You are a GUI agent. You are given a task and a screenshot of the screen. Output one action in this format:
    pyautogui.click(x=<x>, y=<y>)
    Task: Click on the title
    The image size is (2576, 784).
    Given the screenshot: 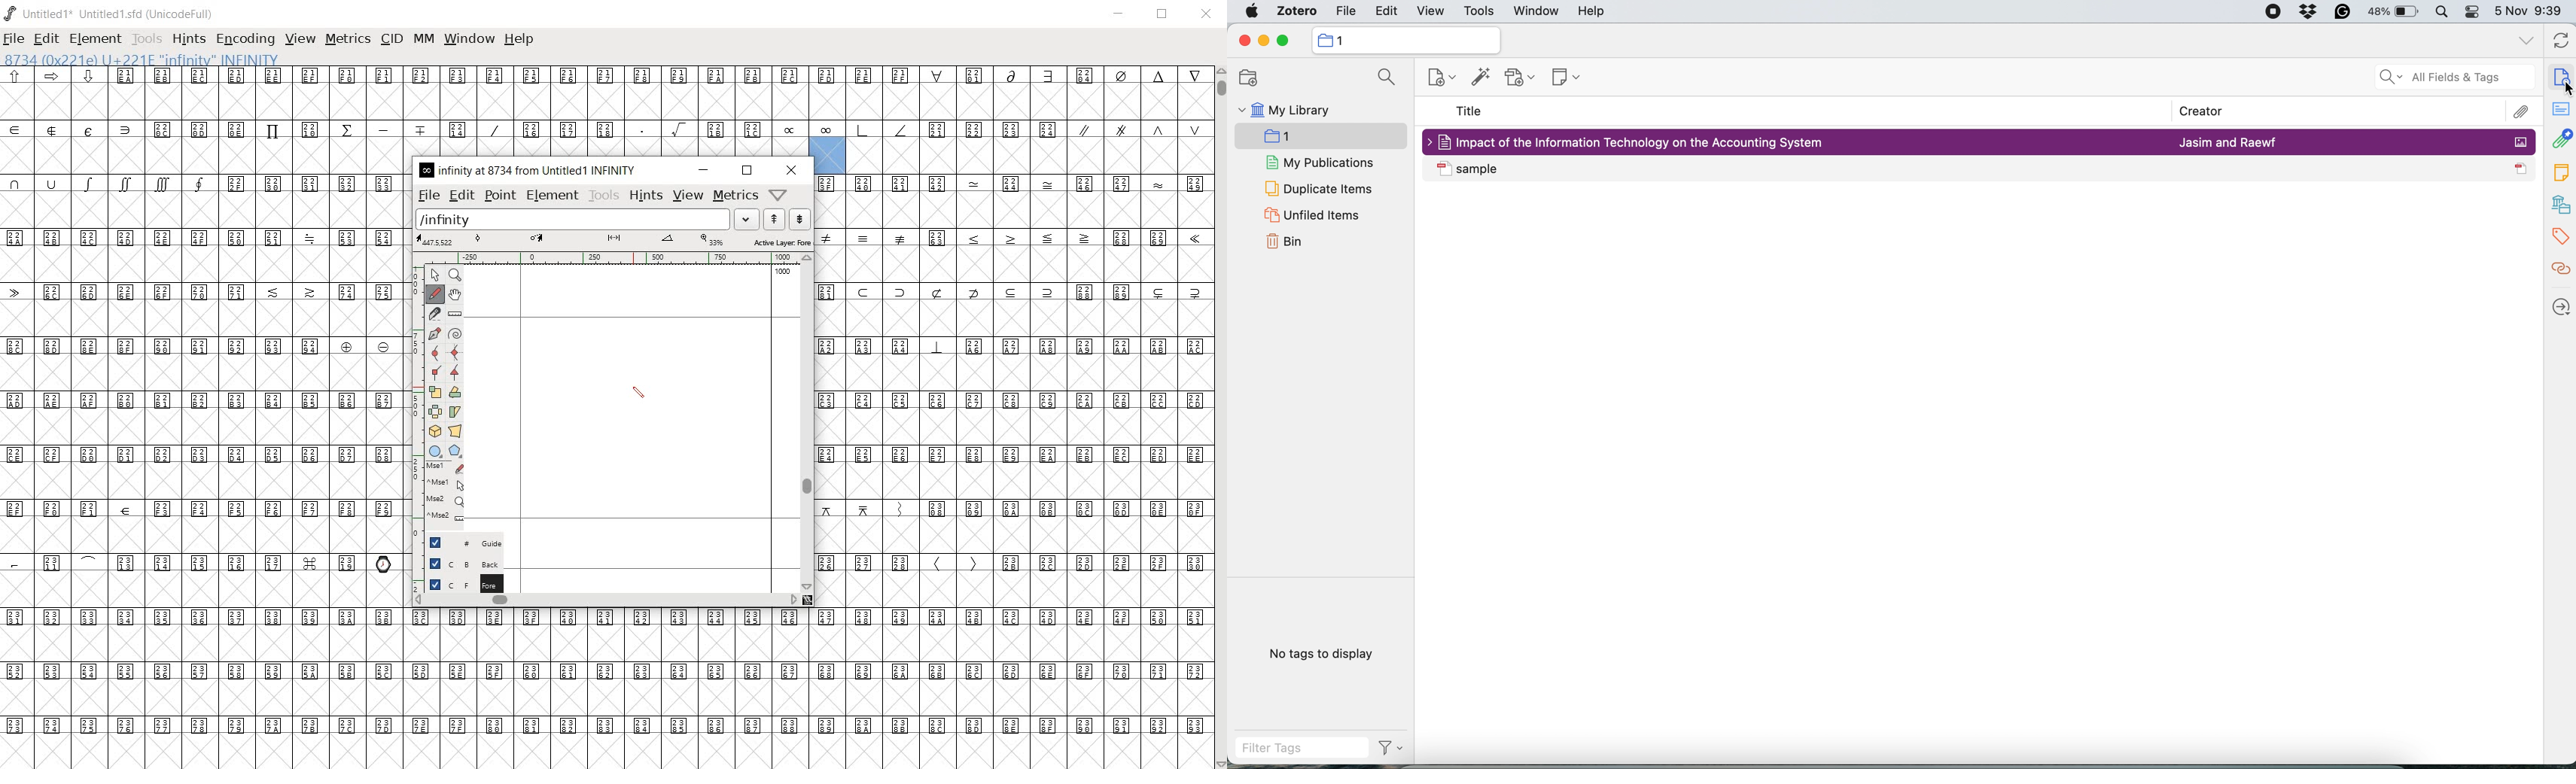 What is the action you would take?
    pyautogui.click(x=1470, y=110)
    